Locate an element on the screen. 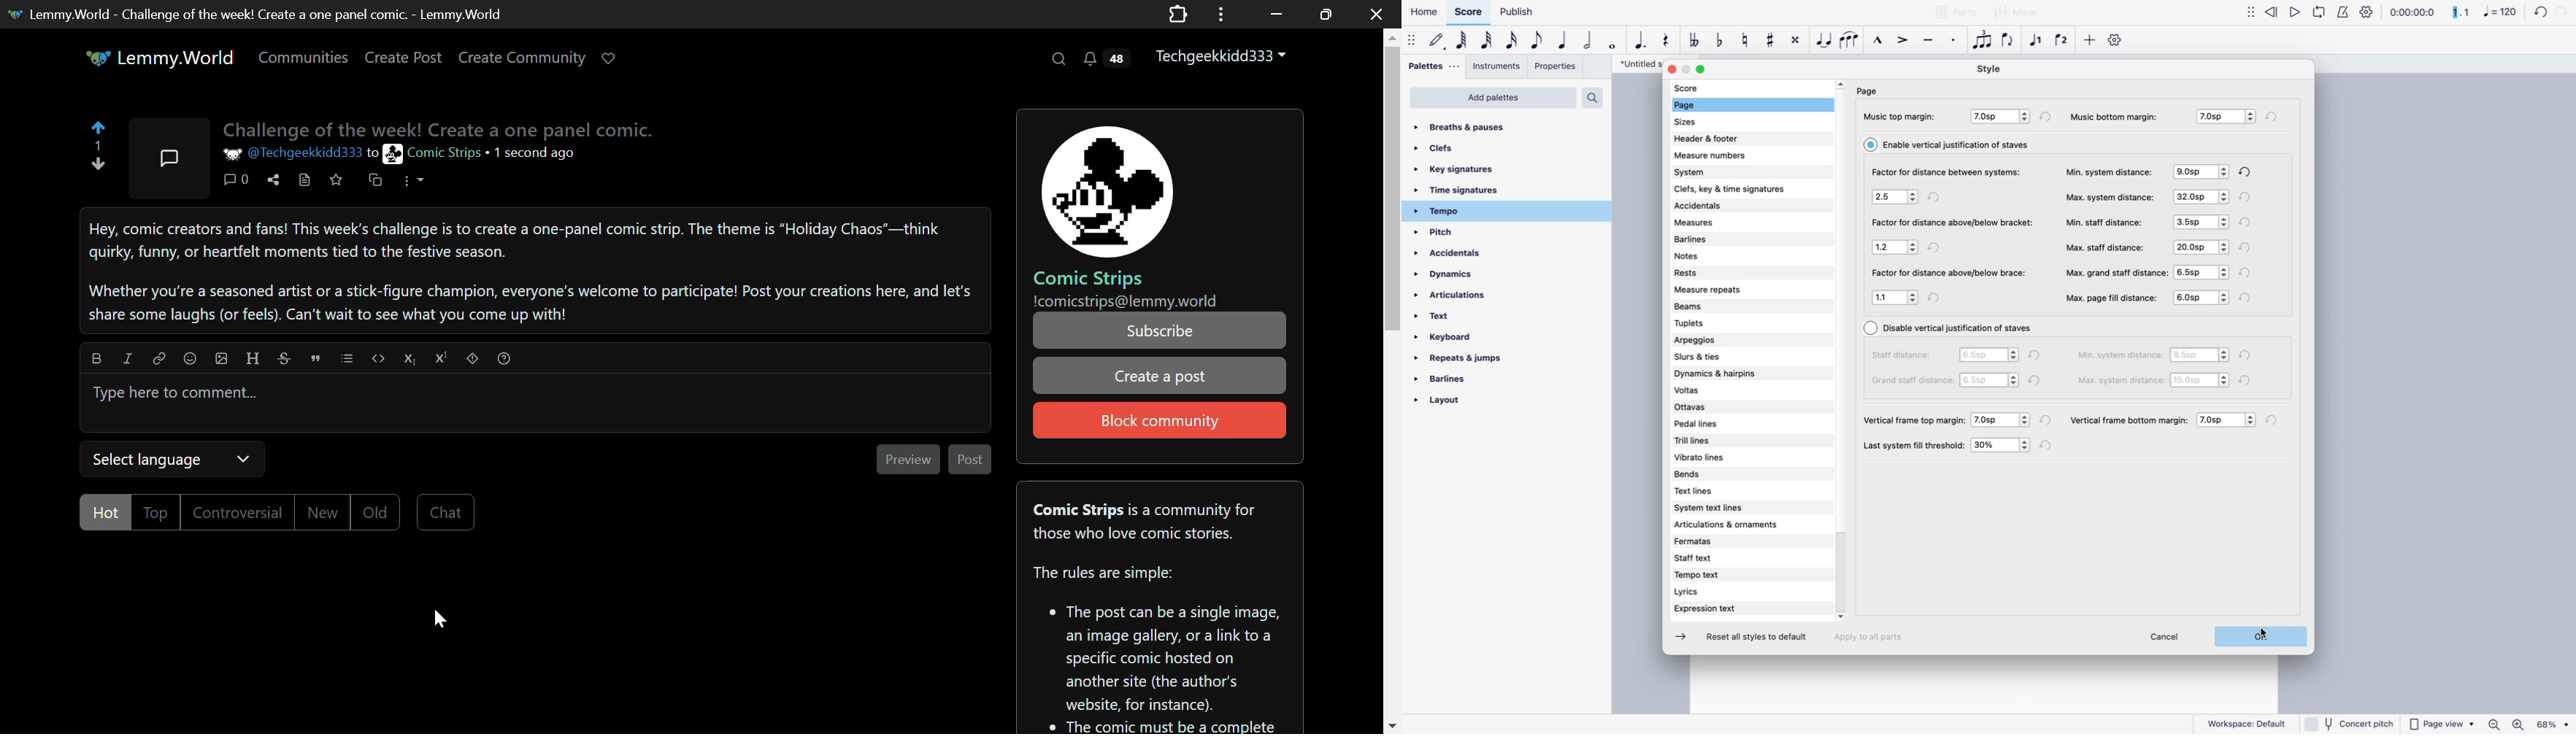 This screenshot has width=2576, height=756. refresh is located at coordinates (2545, 13).